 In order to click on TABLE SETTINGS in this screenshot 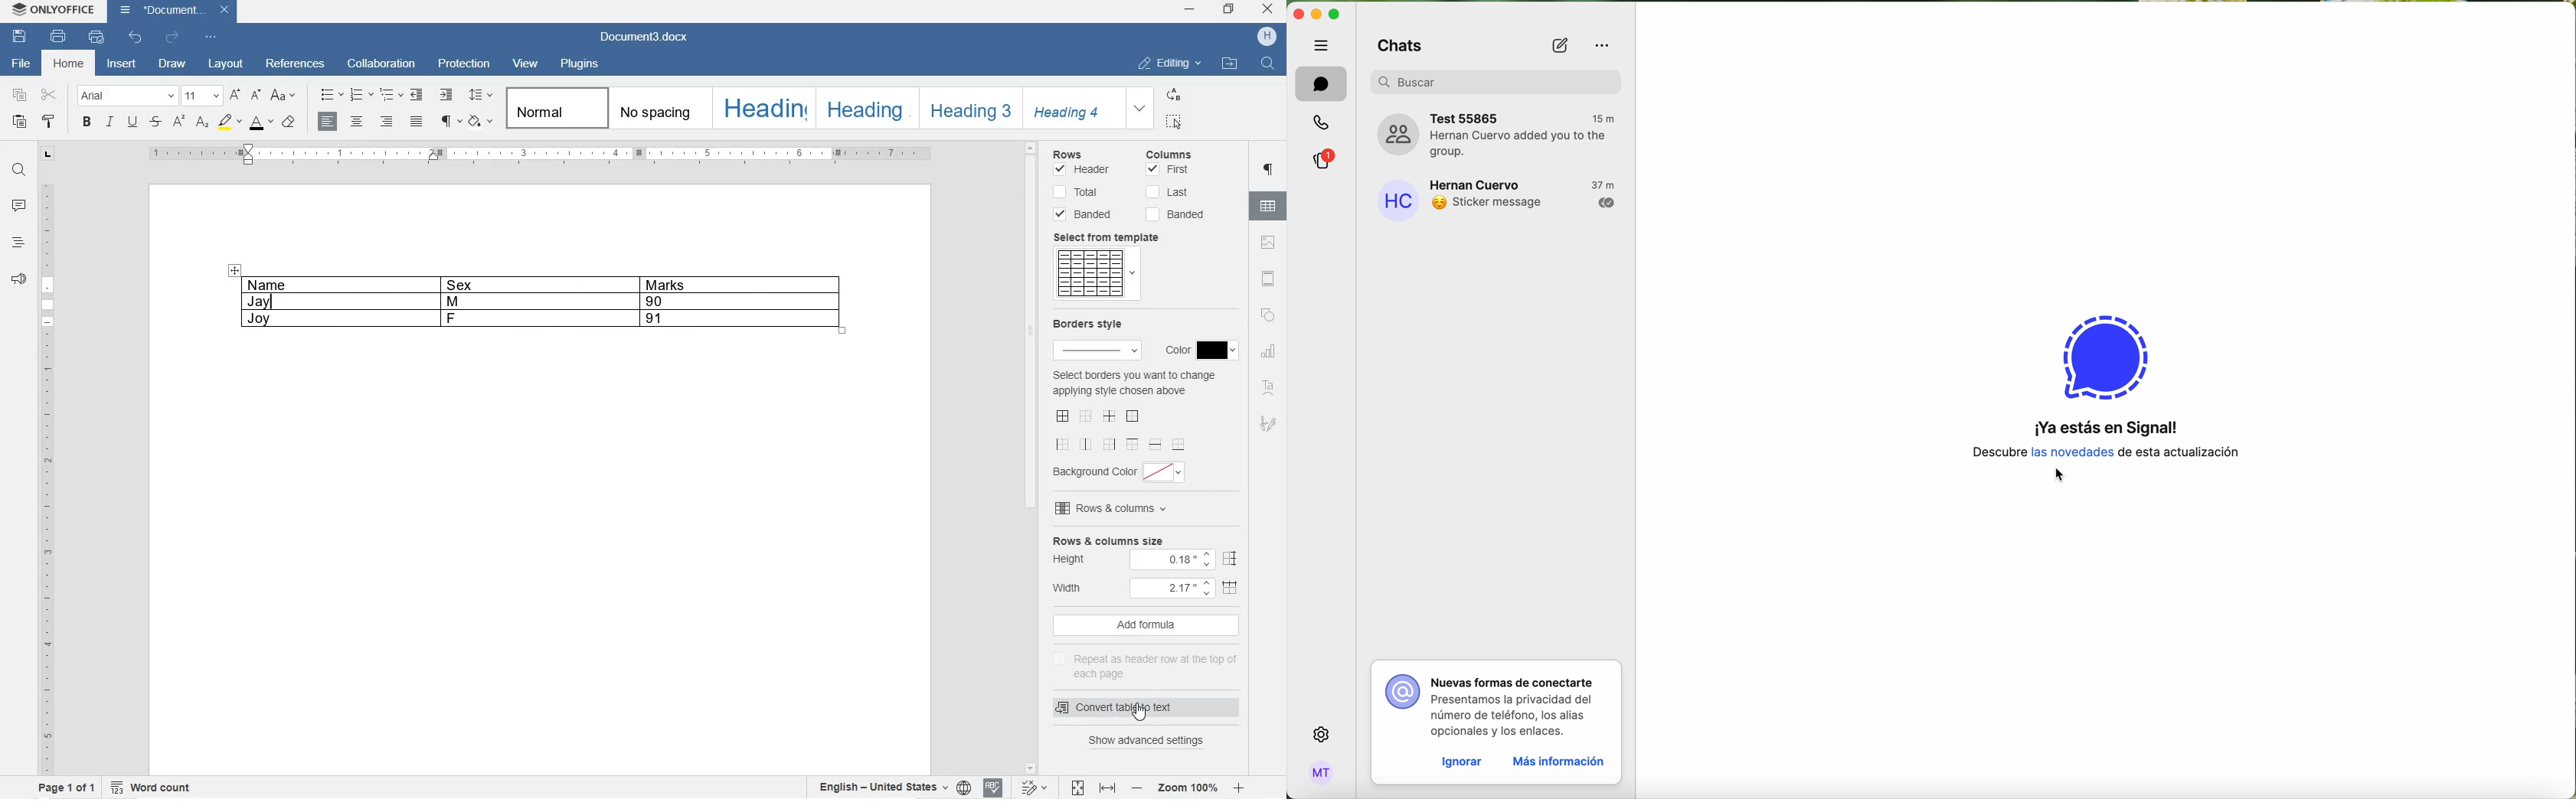, I will do `click(1268, 205)`.